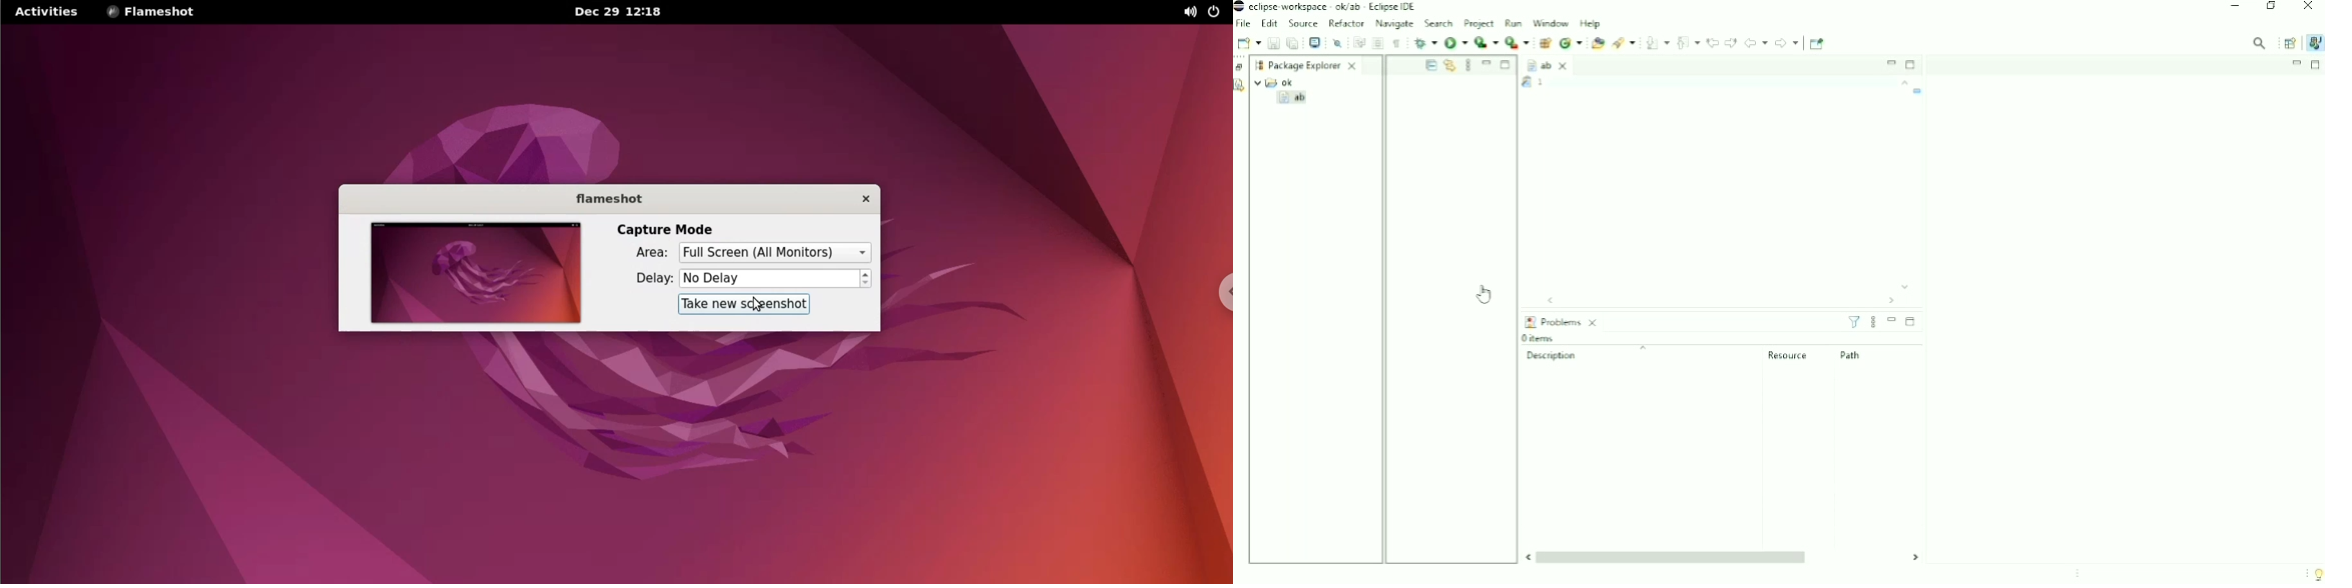 The image size is (2352, 588). Describe the element at coordinates (1512, 23) in the screenshot. I see `Run` at that location.